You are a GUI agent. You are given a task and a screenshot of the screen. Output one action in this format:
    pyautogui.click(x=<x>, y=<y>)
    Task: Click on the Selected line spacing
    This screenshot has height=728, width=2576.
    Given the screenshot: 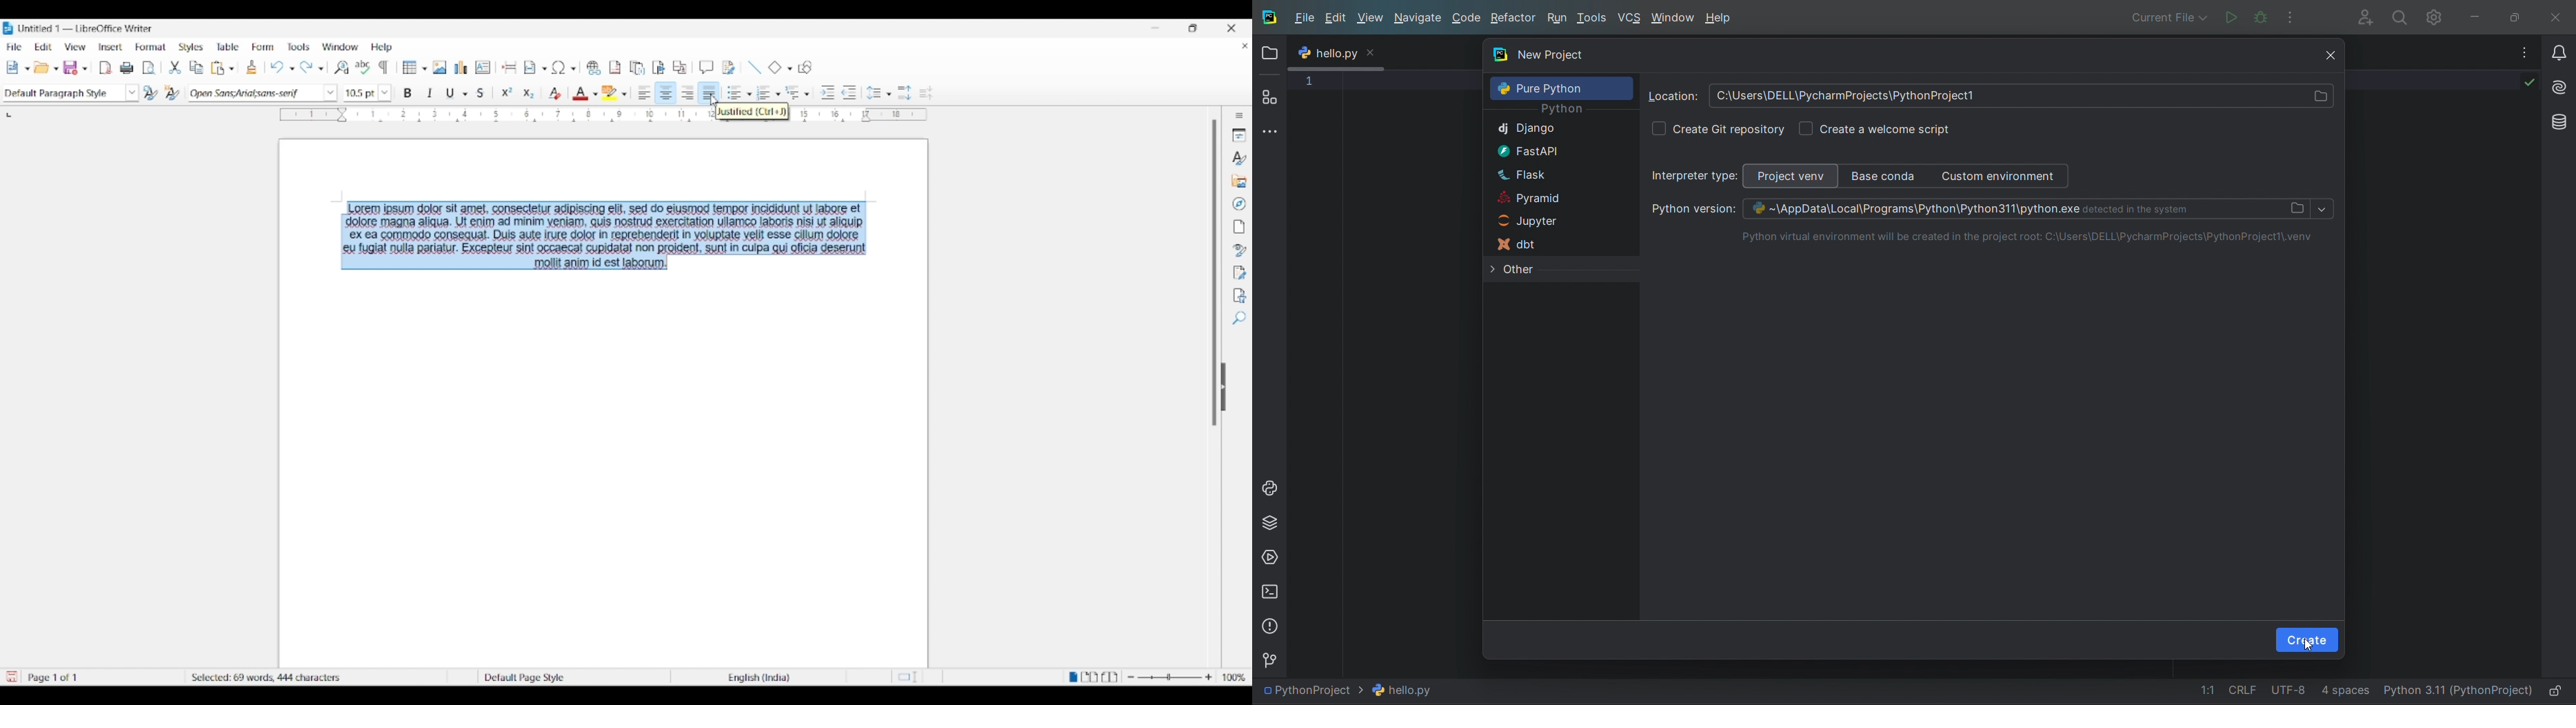 What is the action you would take?
    pyautogui.click(x=874, y=93)
    